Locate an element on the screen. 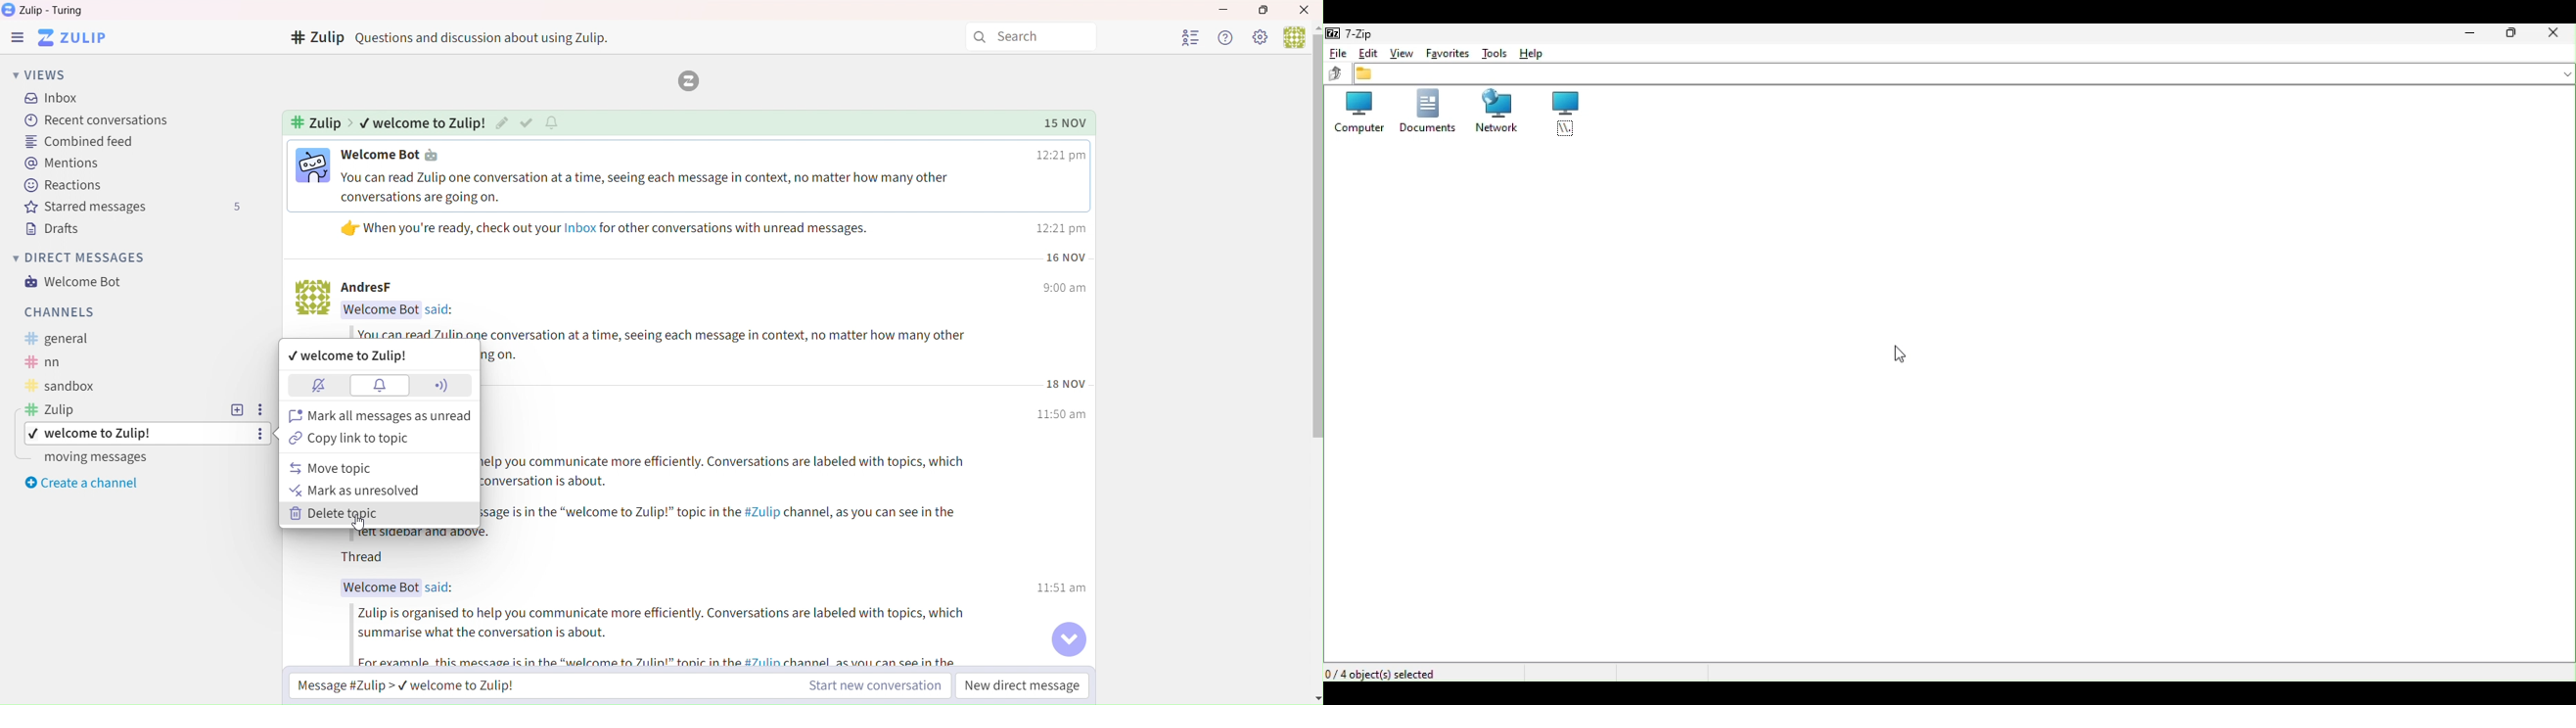 Image resolution: width=2576 pixels, height=728 pixels. Text is located at coordinates (61, 410).